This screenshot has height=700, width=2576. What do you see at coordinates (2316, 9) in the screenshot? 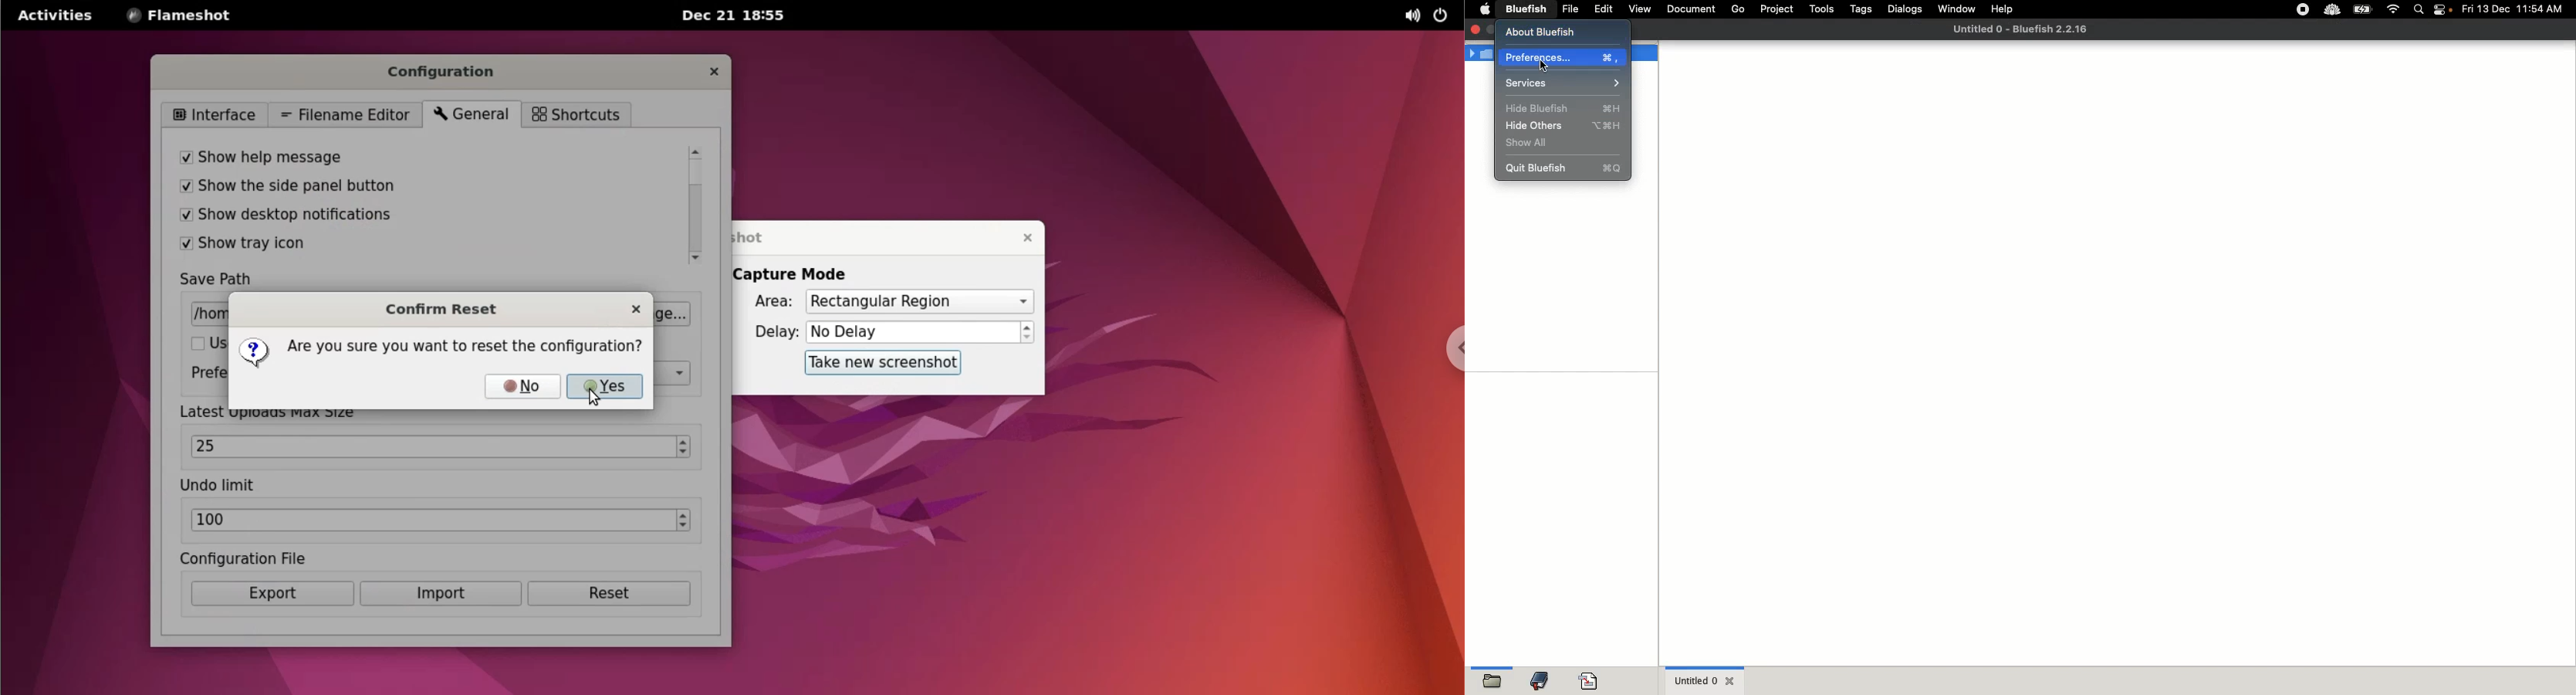
I see `Extensions` at bounding box center [2316, 9].